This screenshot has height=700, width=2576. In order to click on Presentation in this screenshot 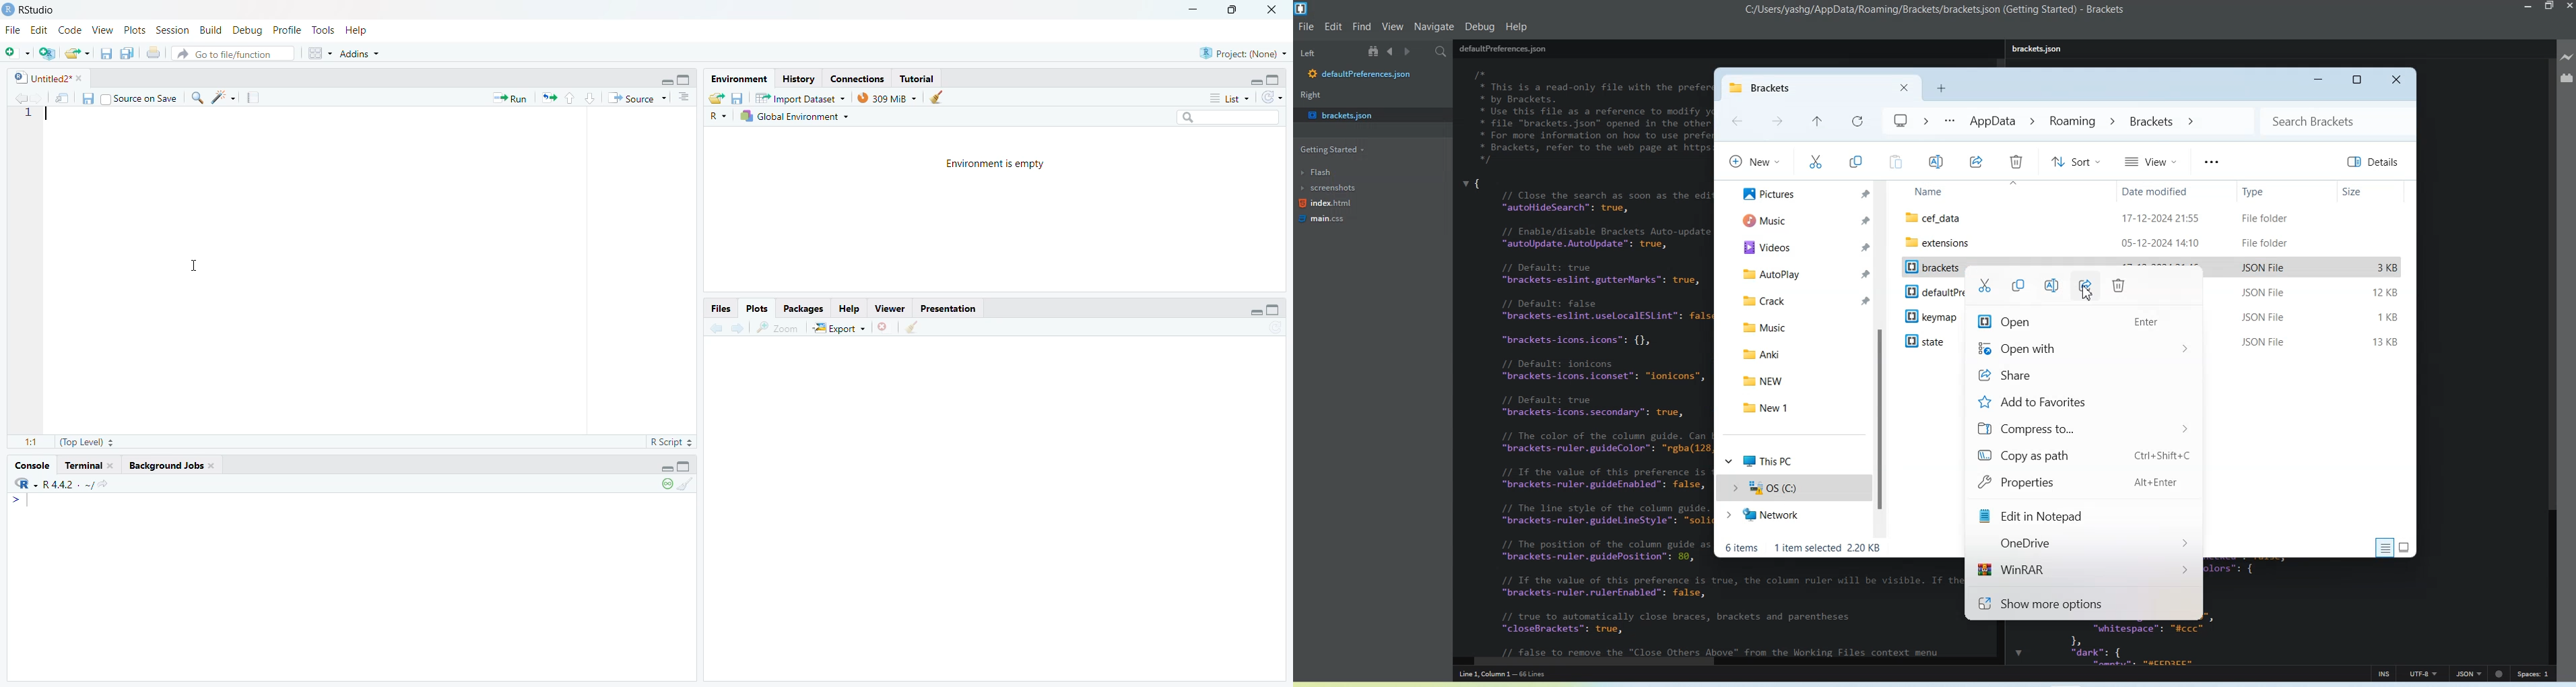, I will do `click(953, 308)`.